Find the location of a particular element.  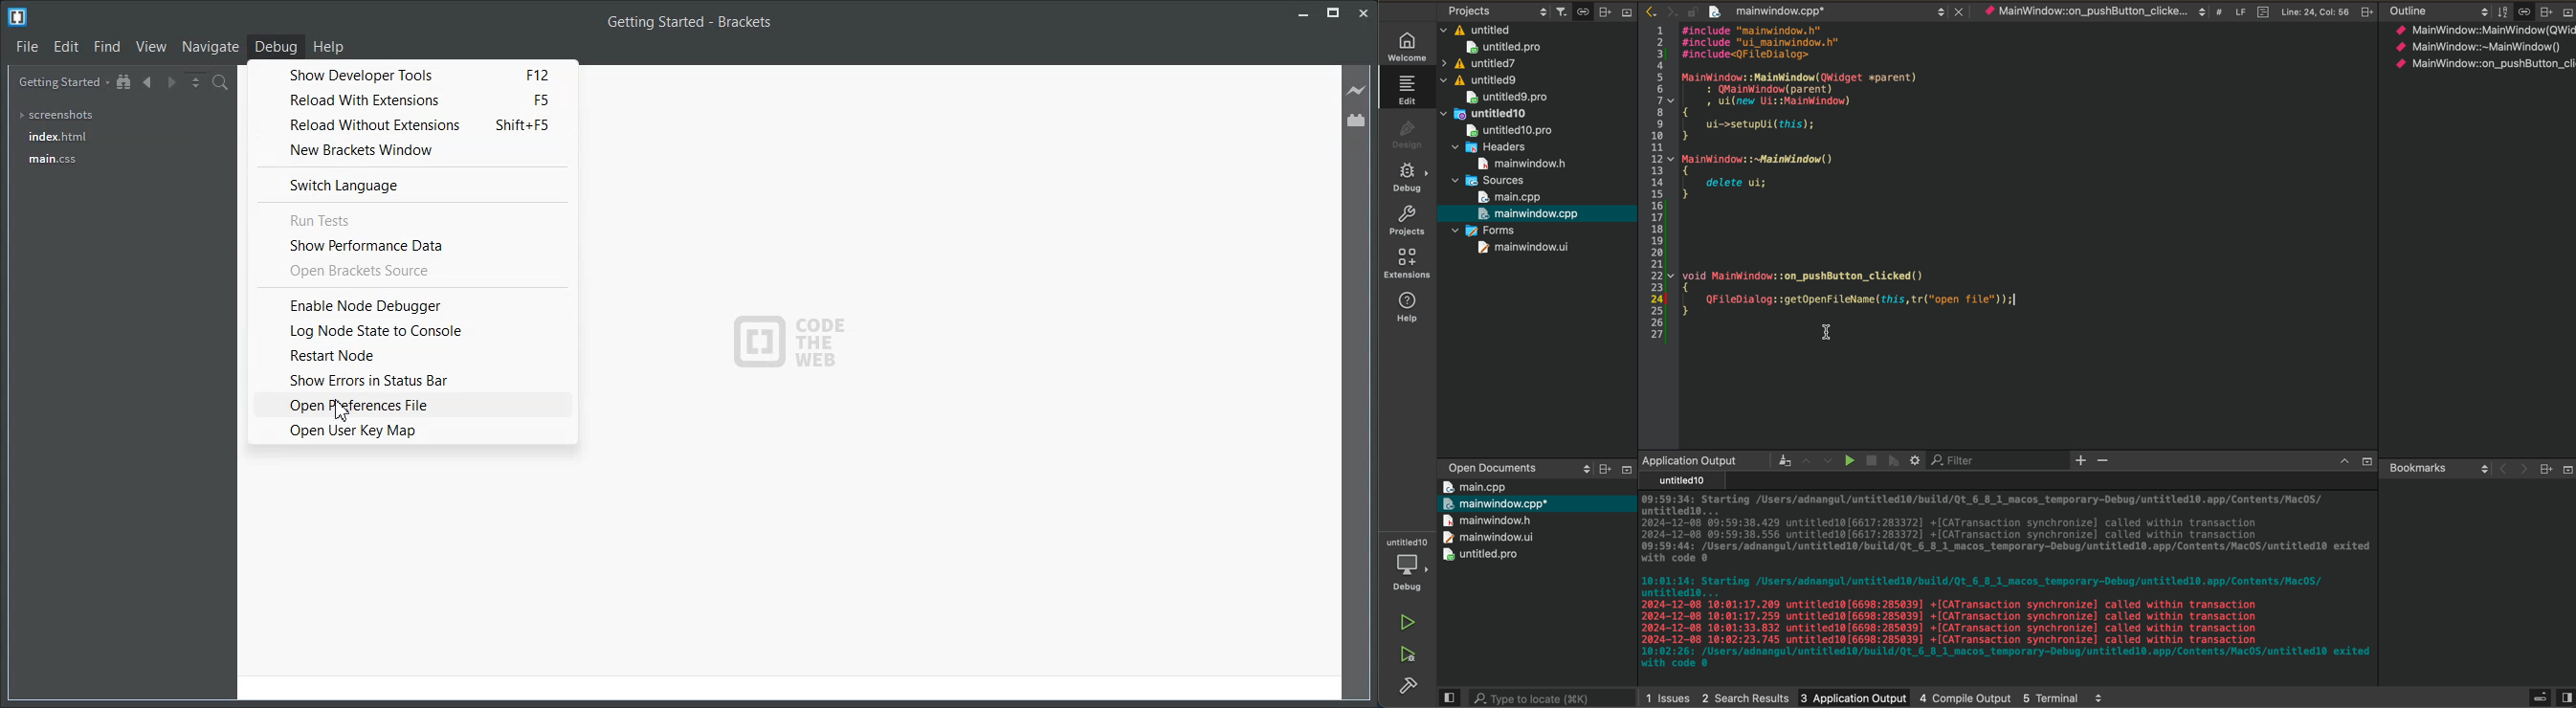

untitled9 is located at coordinates (1481, 80).